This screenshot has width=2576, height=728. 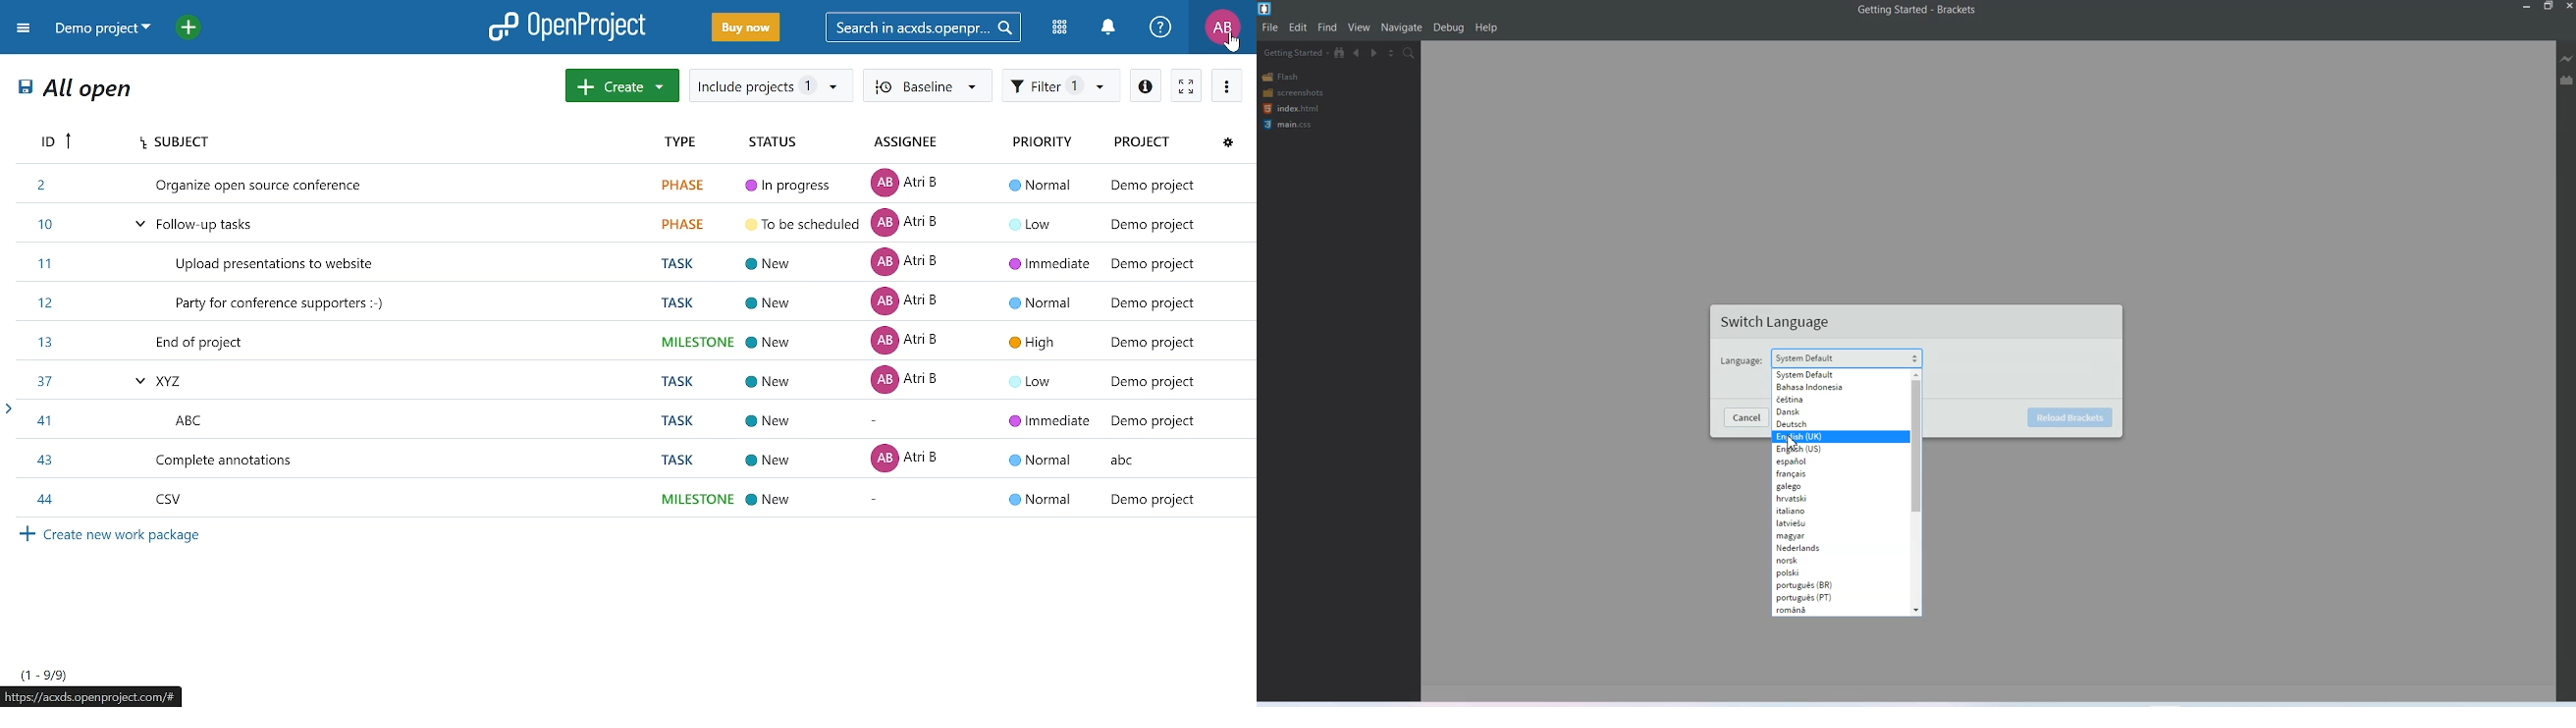 What do you see at coordinates (1832, 424) in the screenshot?
I see `deutsch` at bounding box center [1832, 424].